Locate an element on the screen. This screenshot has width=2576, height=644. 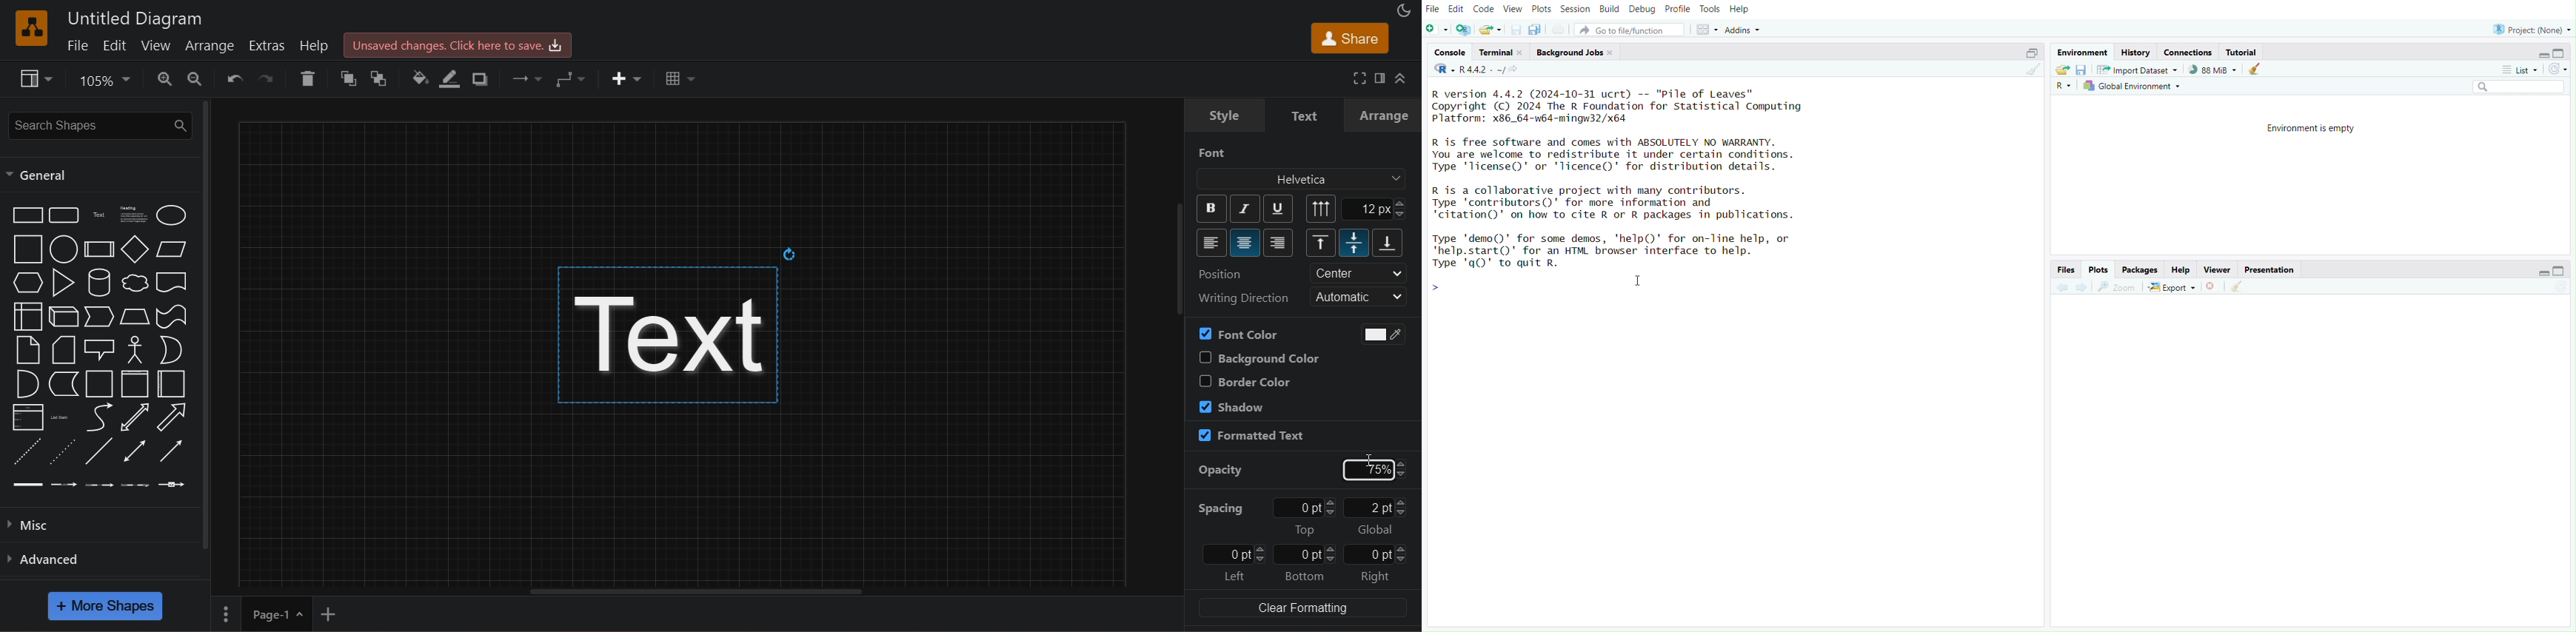
Cursor is located at coordinates (1642, 282).